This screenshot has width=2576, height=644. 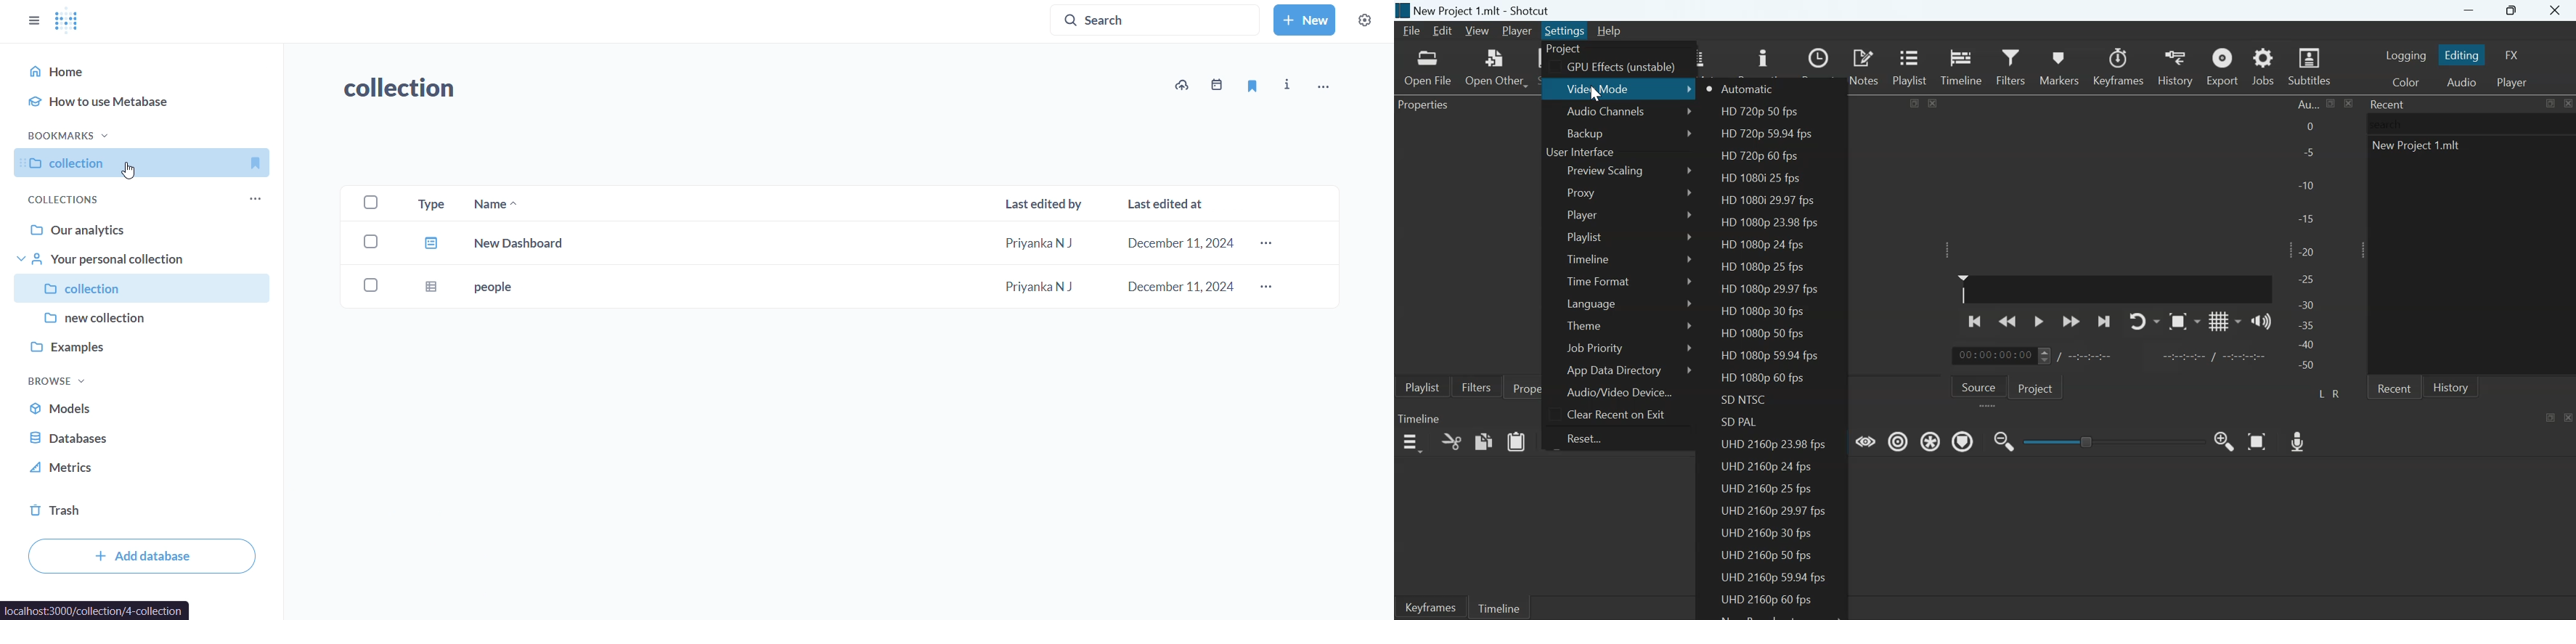 I want to click on HD 1080p 24fps, so click(x=1761, y=245).